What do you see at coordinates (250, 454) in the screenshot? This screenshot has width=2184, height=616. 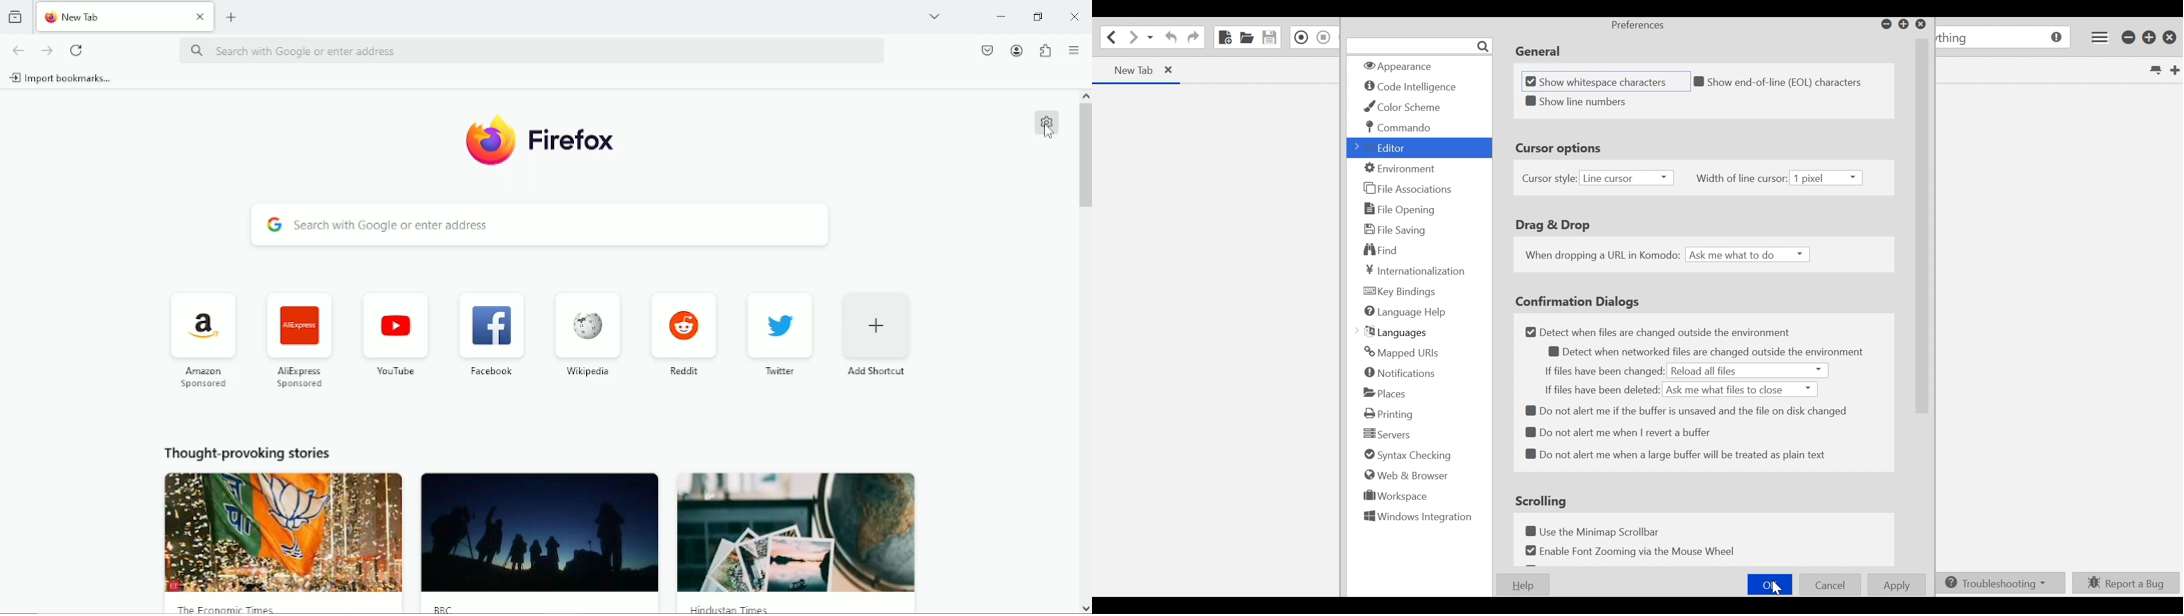 I see `Thought provoking stories` at bounding box center [250, 454].